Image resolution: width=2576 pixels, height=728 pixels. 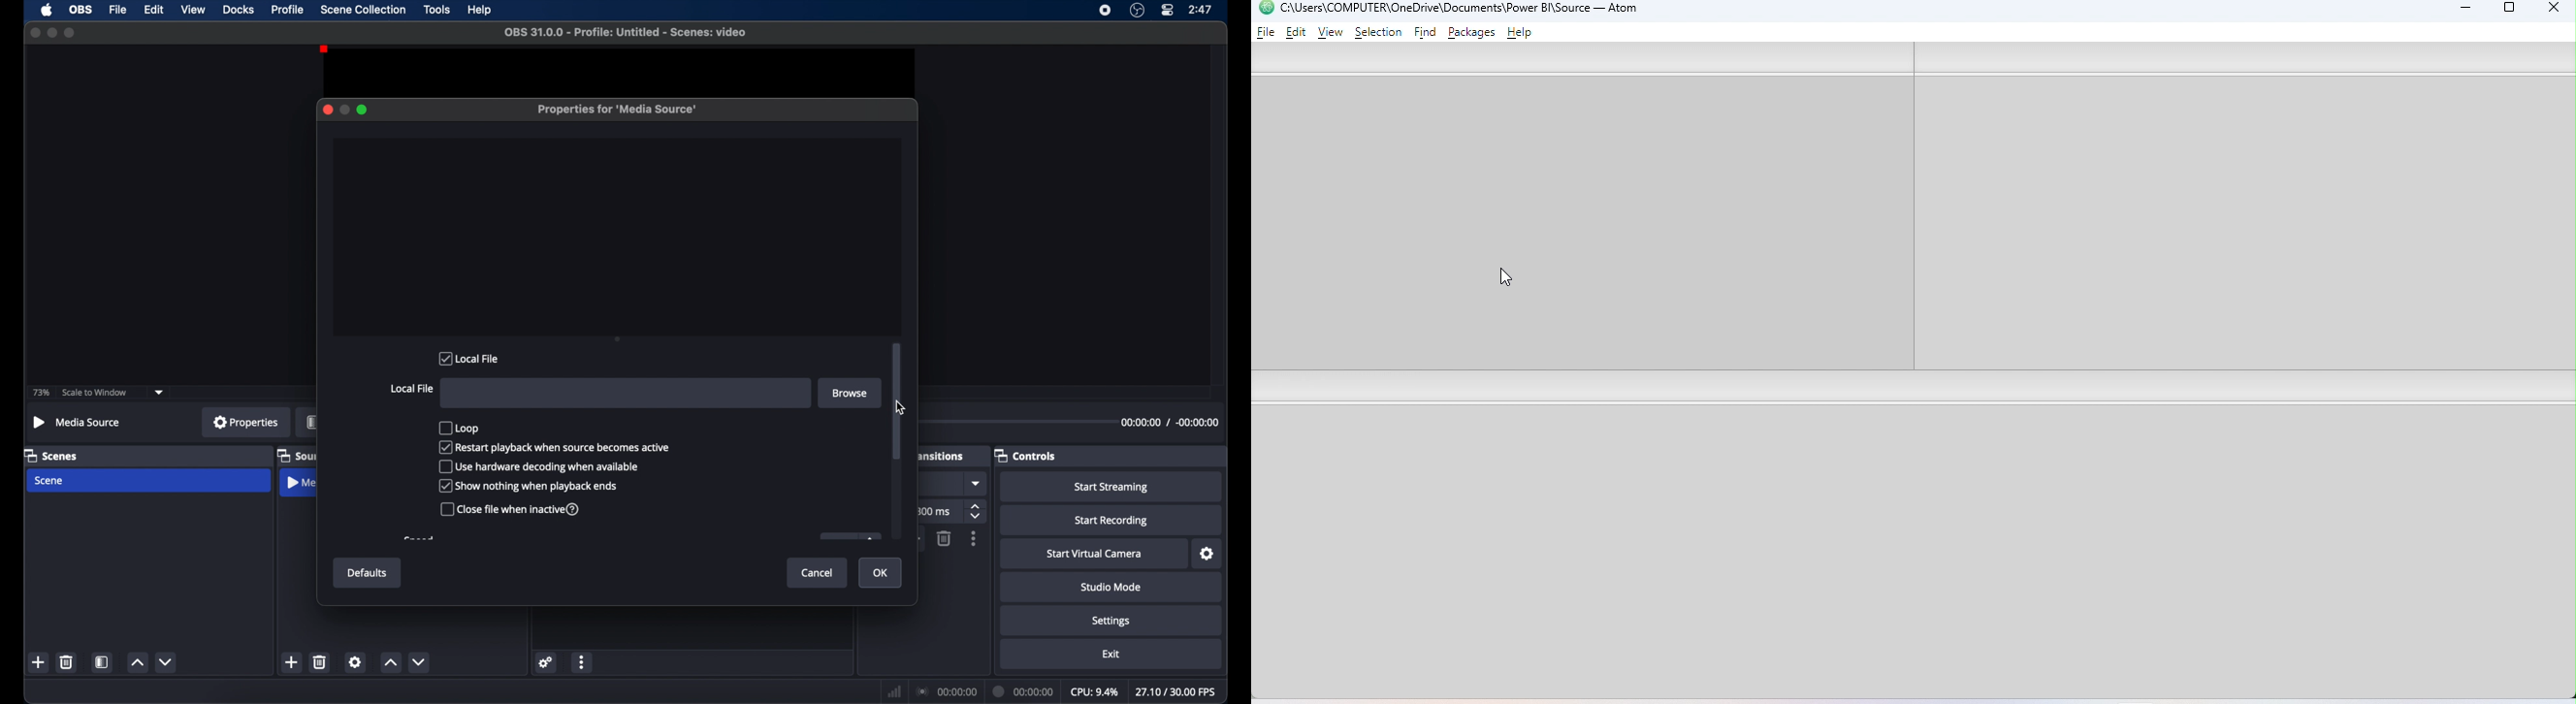 What do you see at coordinates (1169, 422) in the screenshot?
I see `duration` at bounding box center [1169, 422].